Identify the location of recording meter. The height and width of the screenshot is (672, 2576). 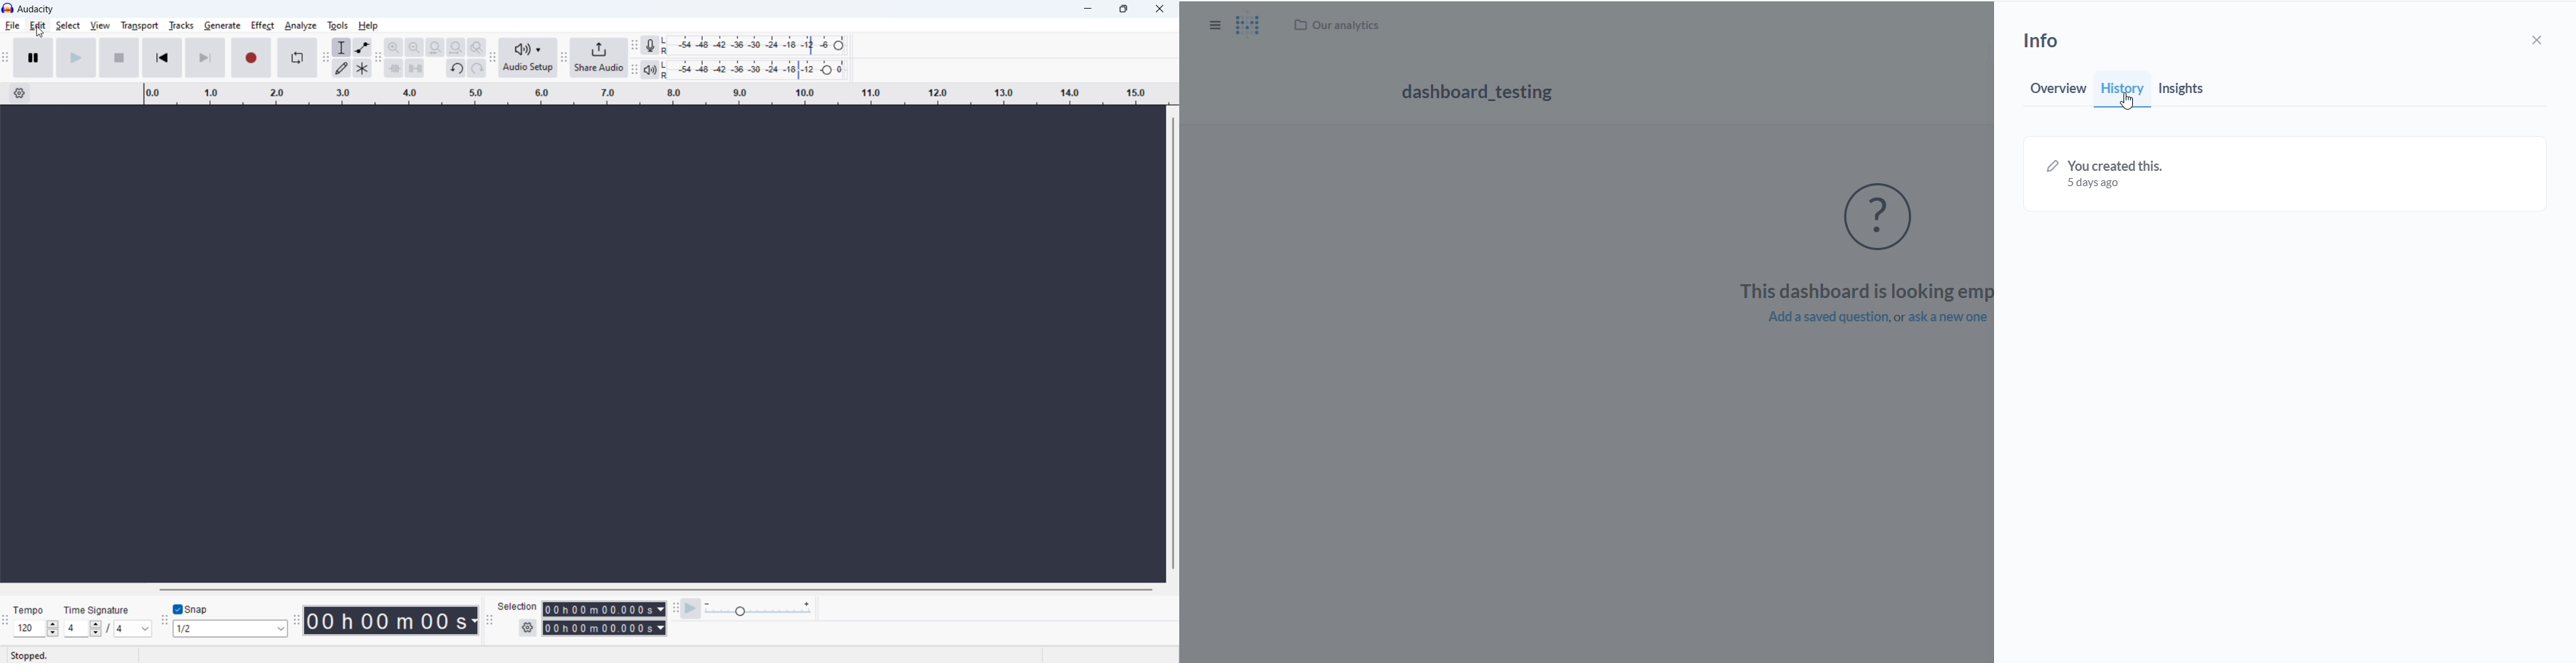
(651, 45).